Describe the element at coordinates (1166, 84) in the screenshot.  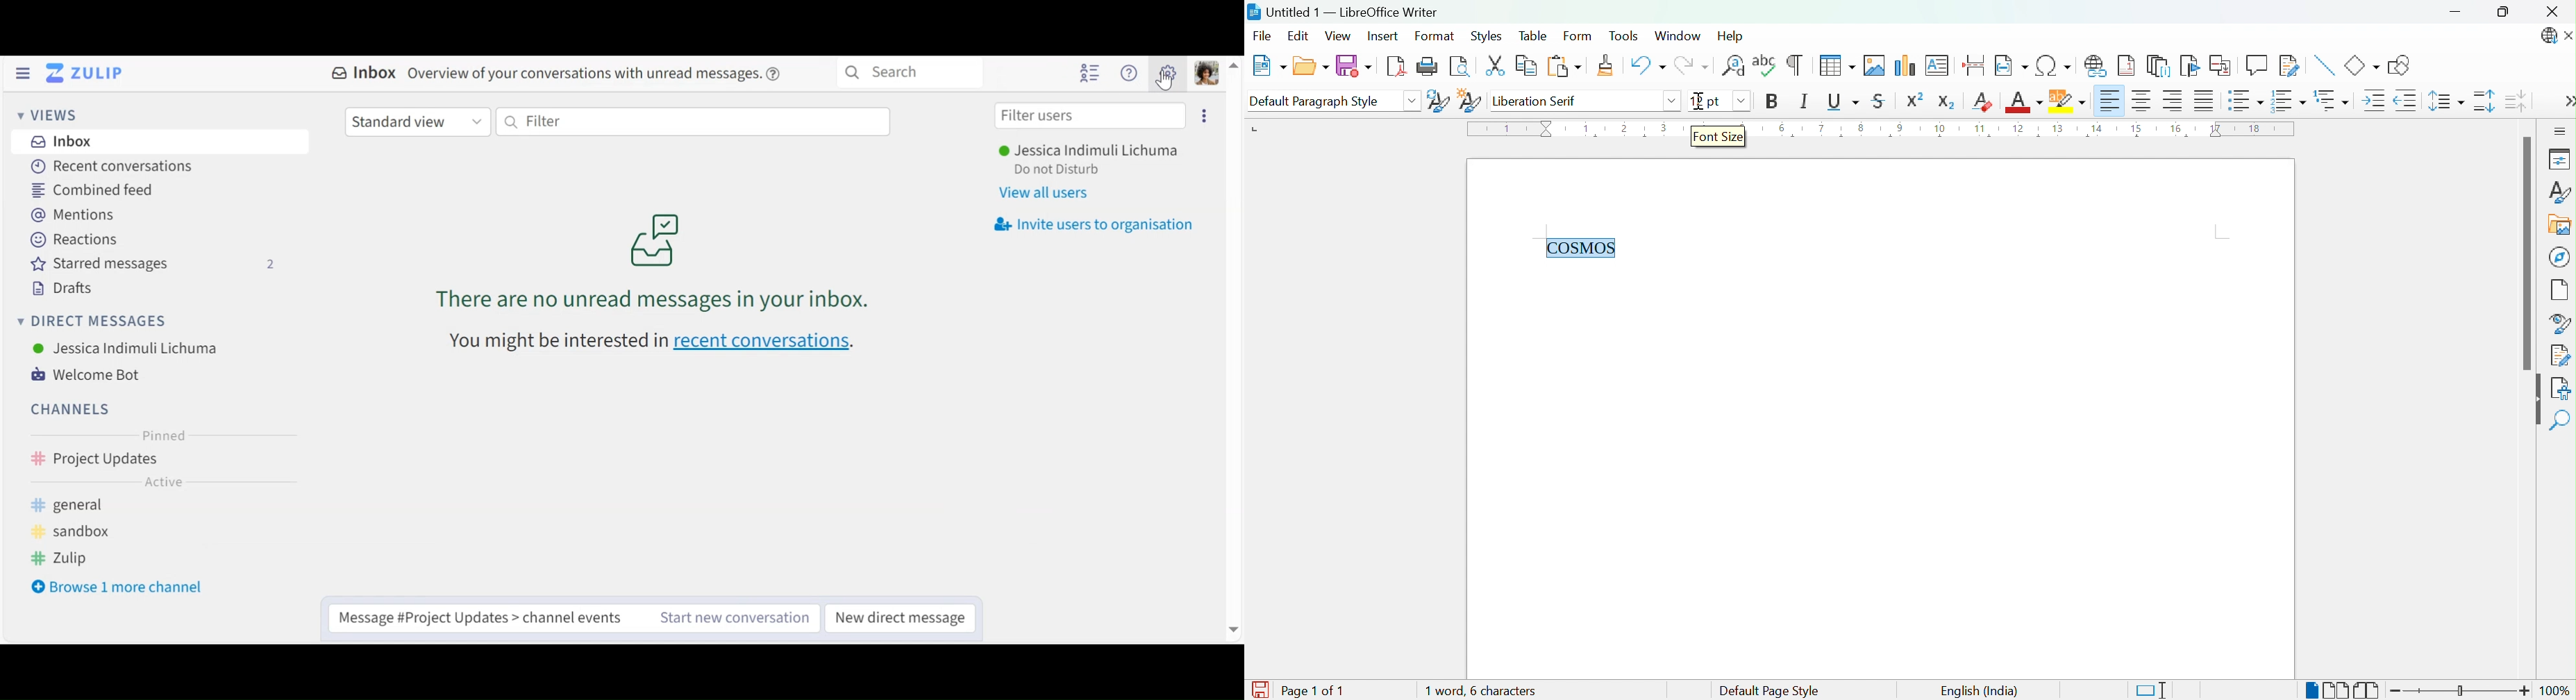
I see `Cursor` at that location.